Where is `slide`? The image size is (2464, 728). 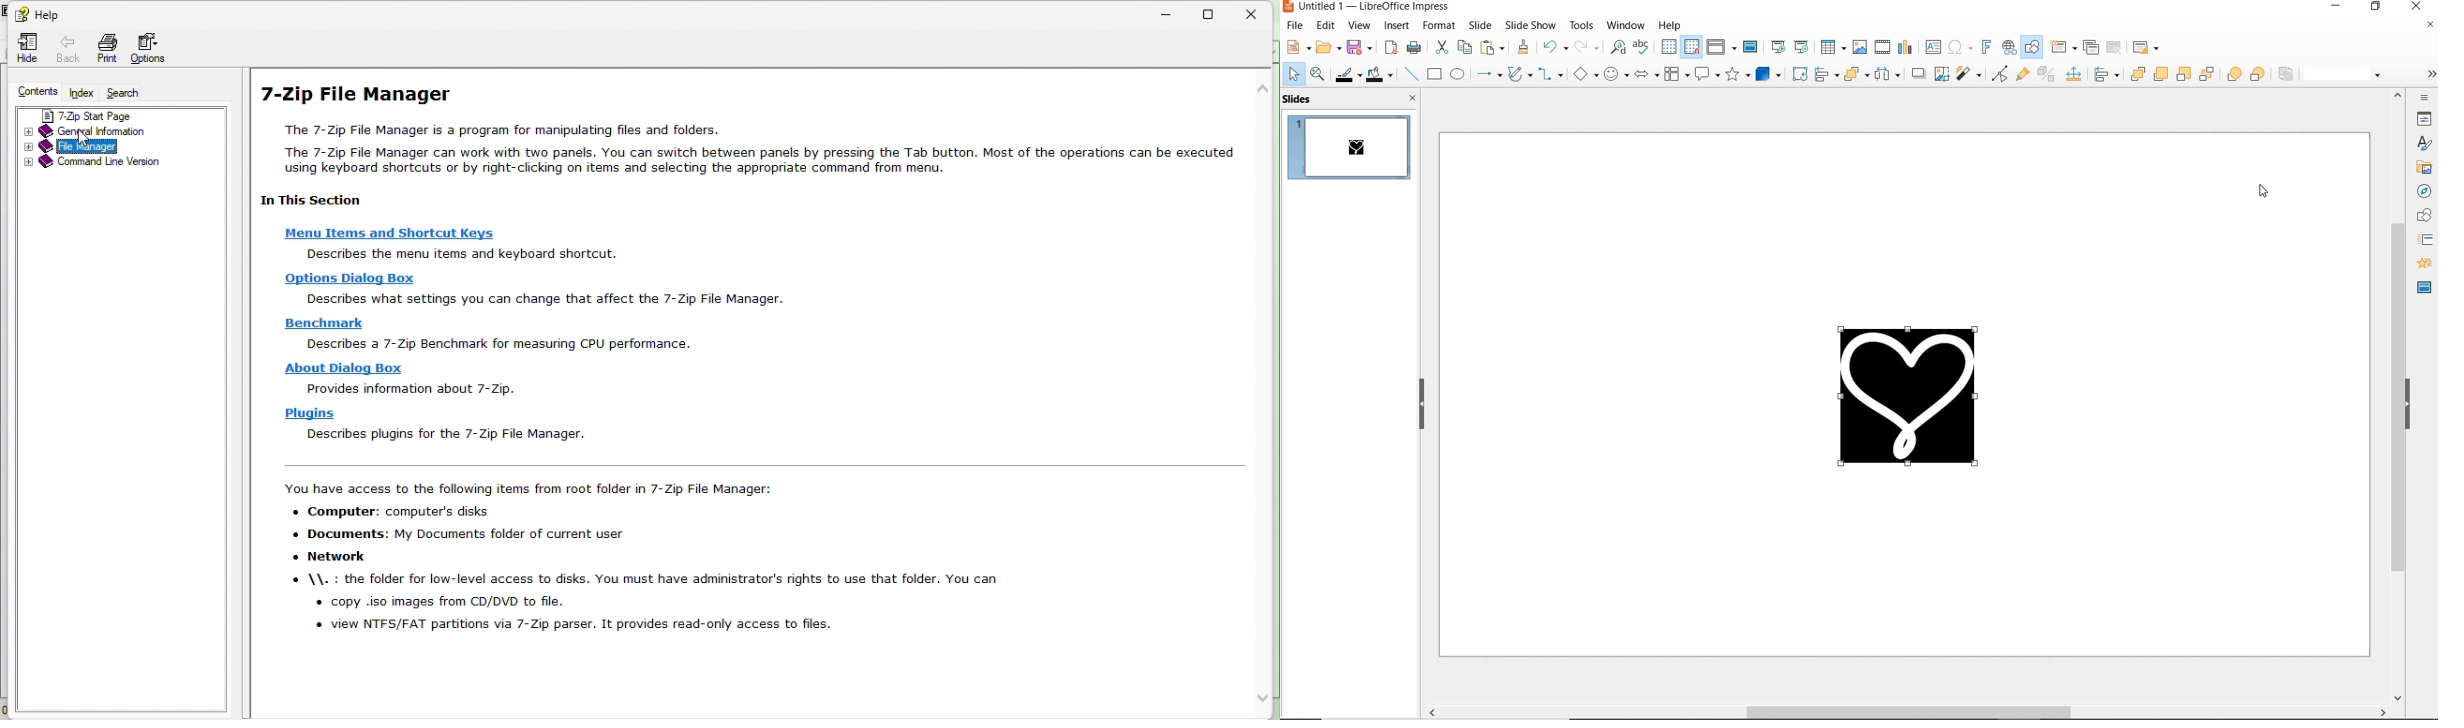 slide is located at coordinates (1480, 25).